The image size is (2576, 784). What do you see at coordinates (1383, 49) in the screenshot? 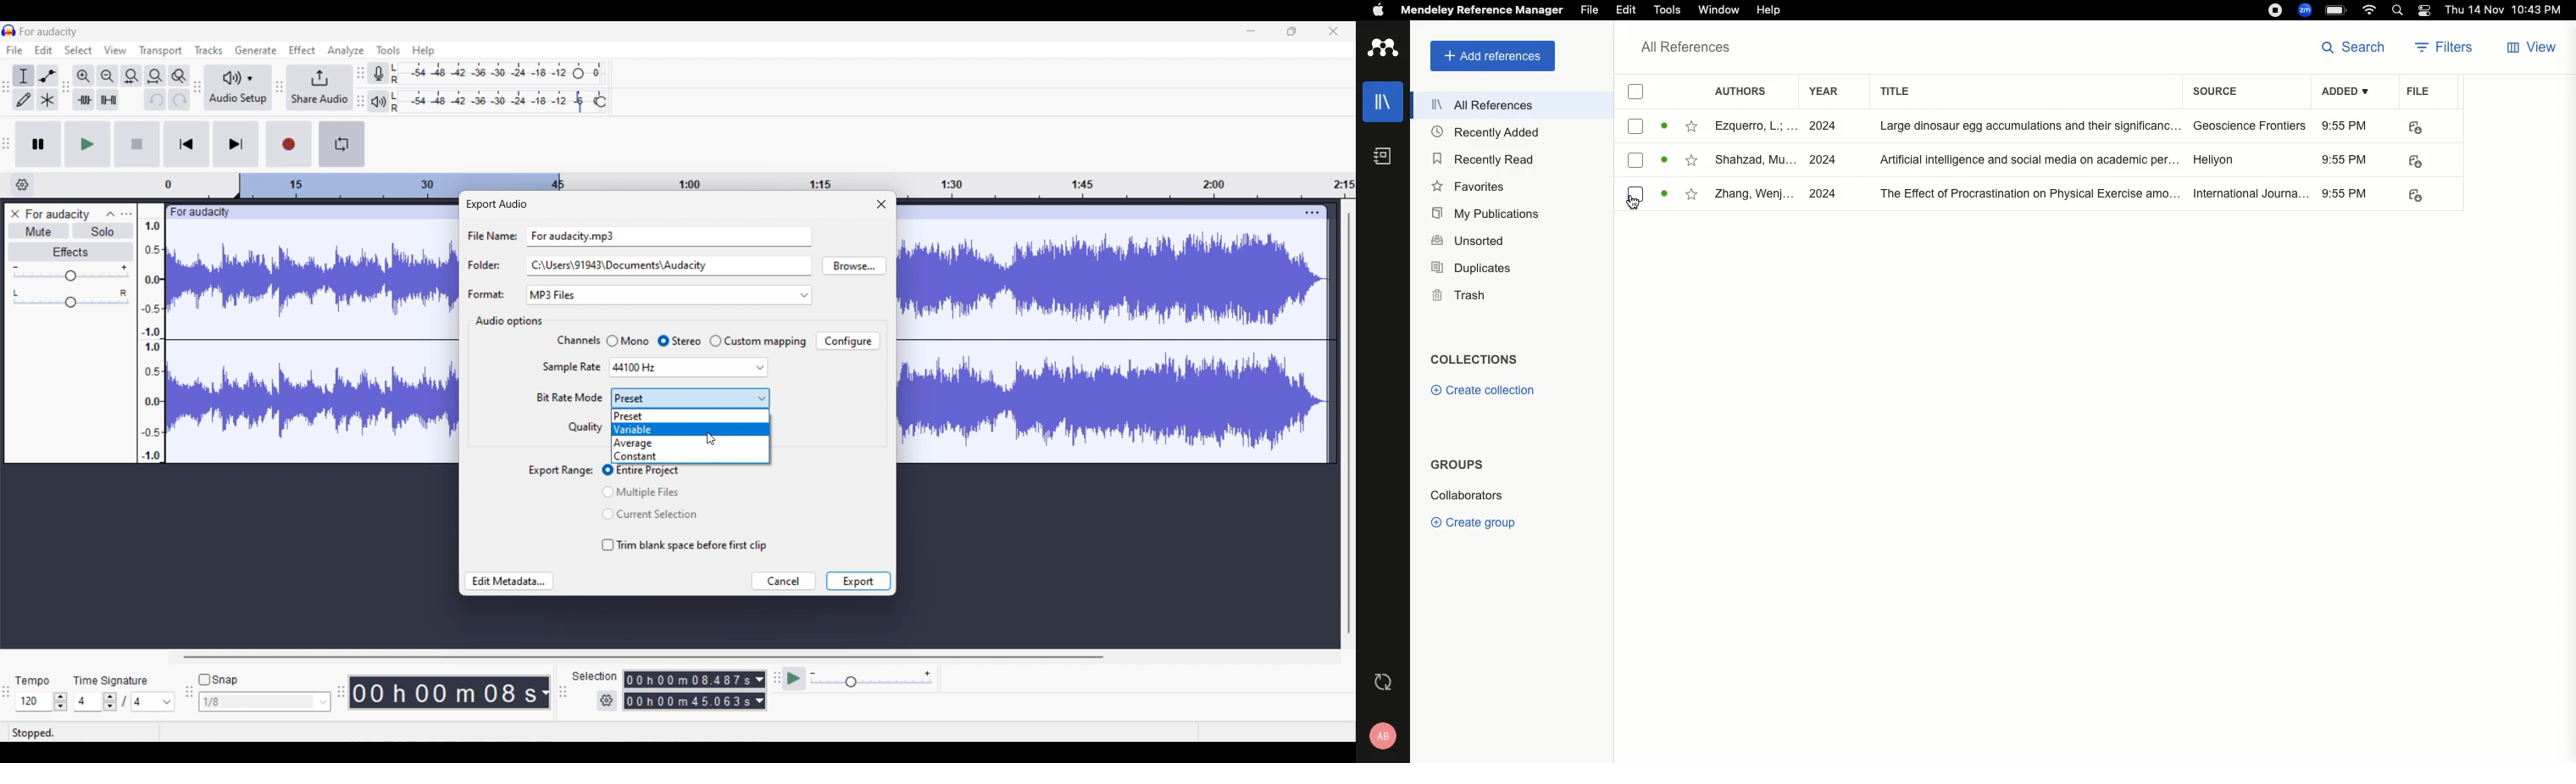
I see `Logo` at bounding box center [1383, 49].